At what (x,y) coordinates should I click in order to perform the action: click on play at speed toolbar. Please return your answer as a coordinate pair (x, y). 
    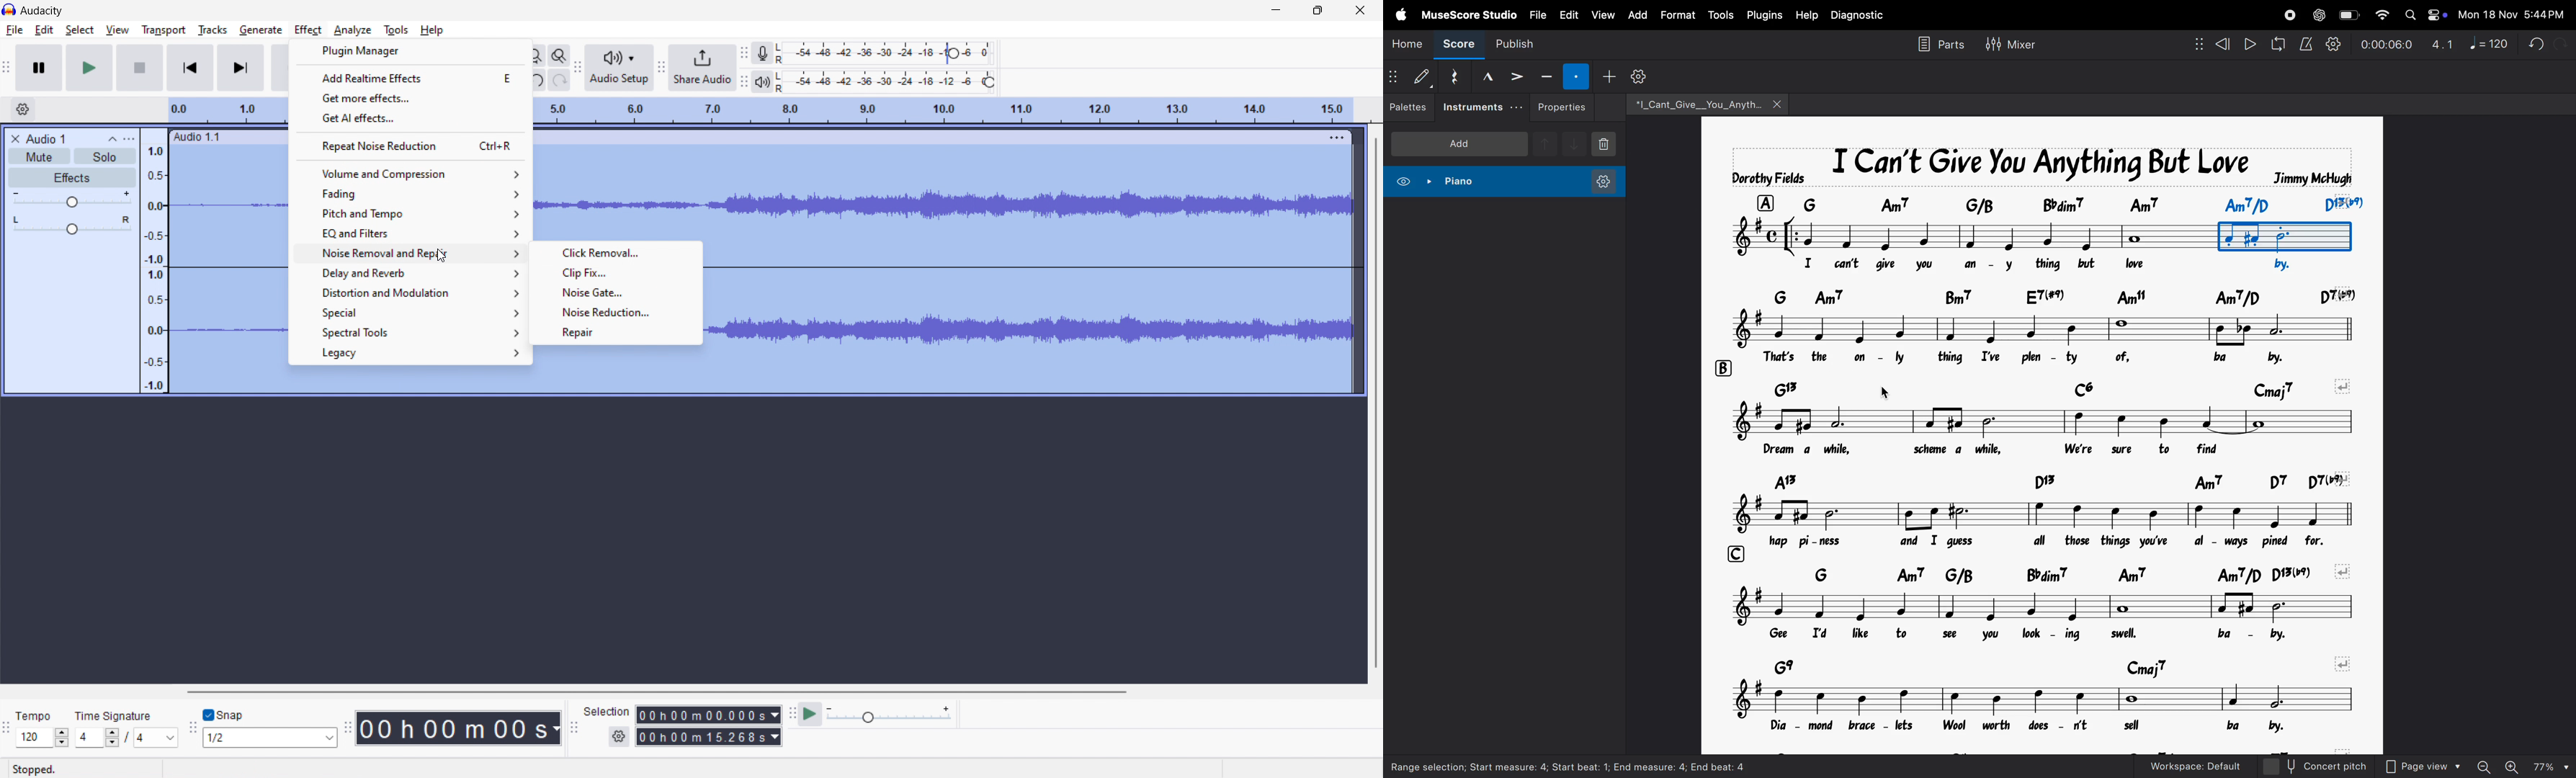
    Looking at the image, I should click on (792, 713).